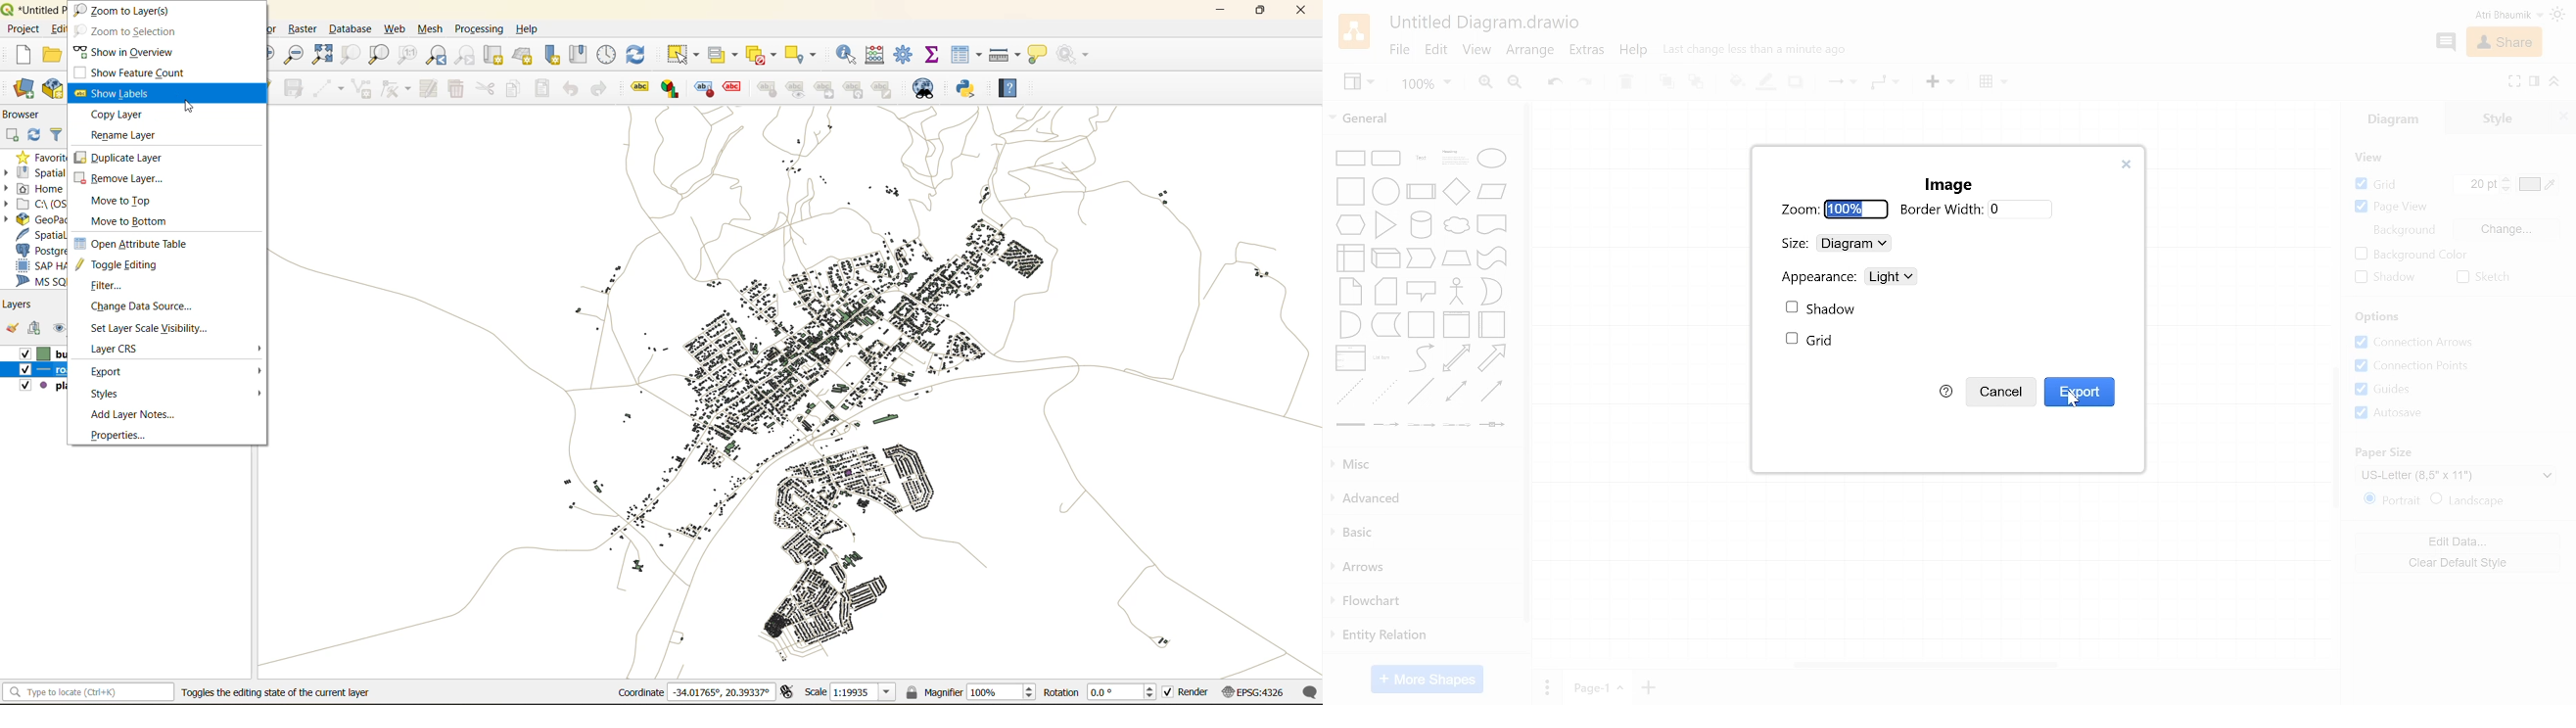 The image size is (2576, 728). What do you see at coordinates (1667, 83) in the screenshot?
I see `TO front` at bounding box center [1667, 83].